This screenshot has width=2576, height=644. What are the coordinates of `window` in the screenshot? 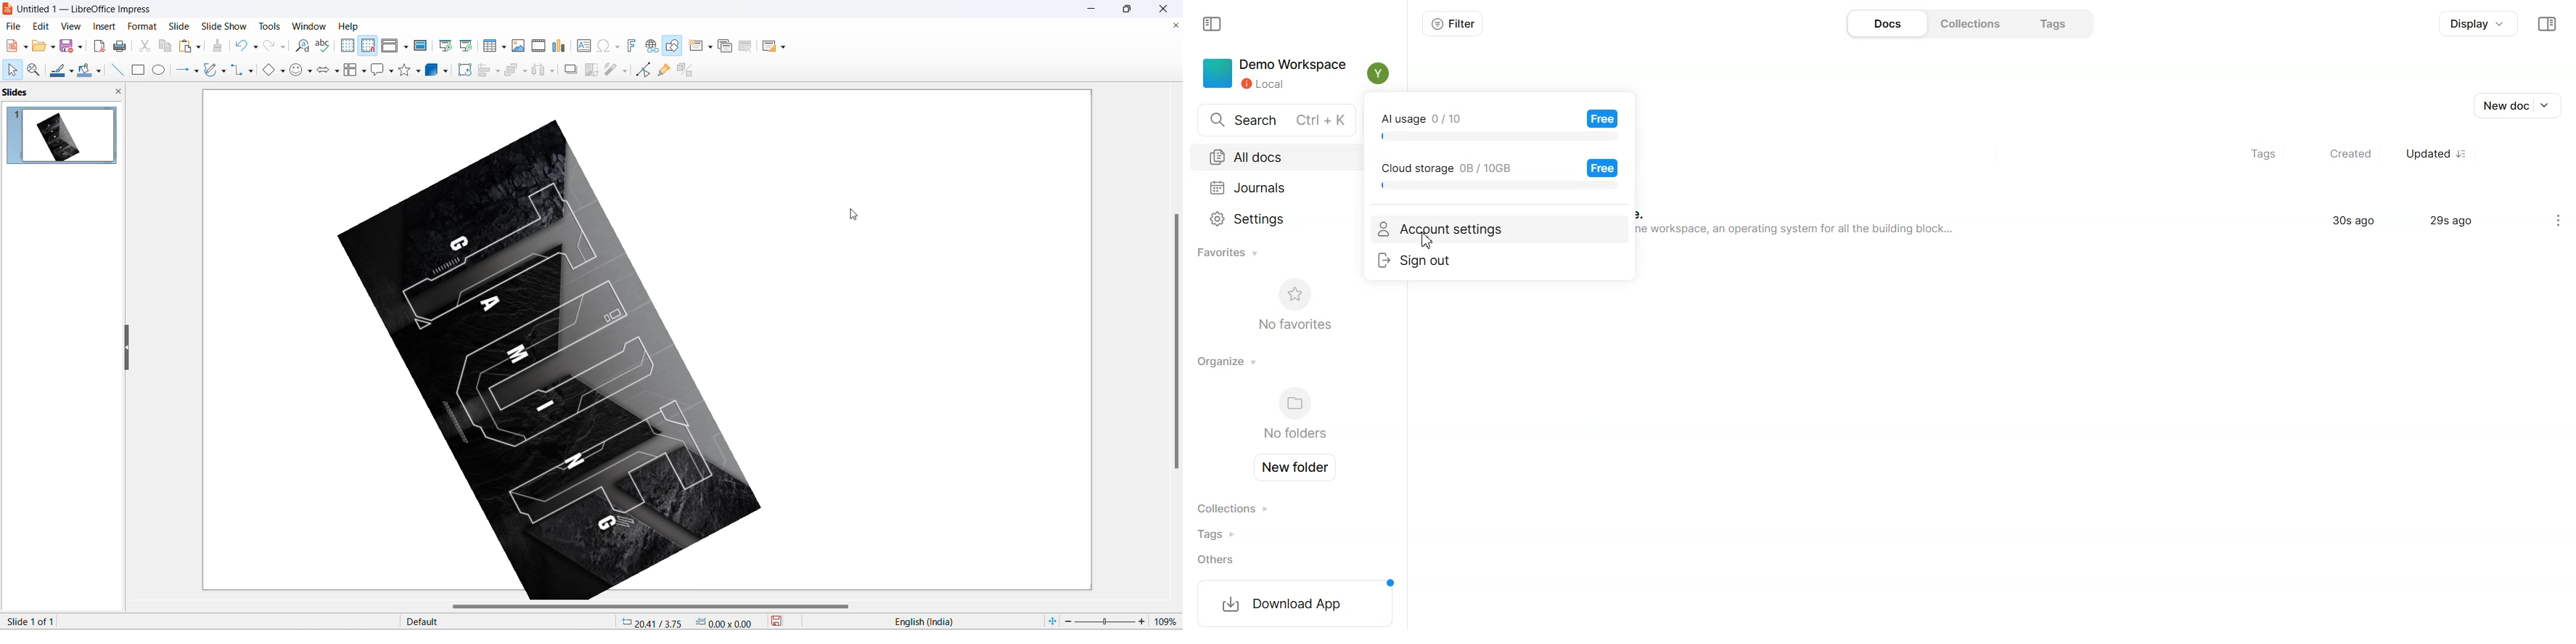 It's located at (311, 26).